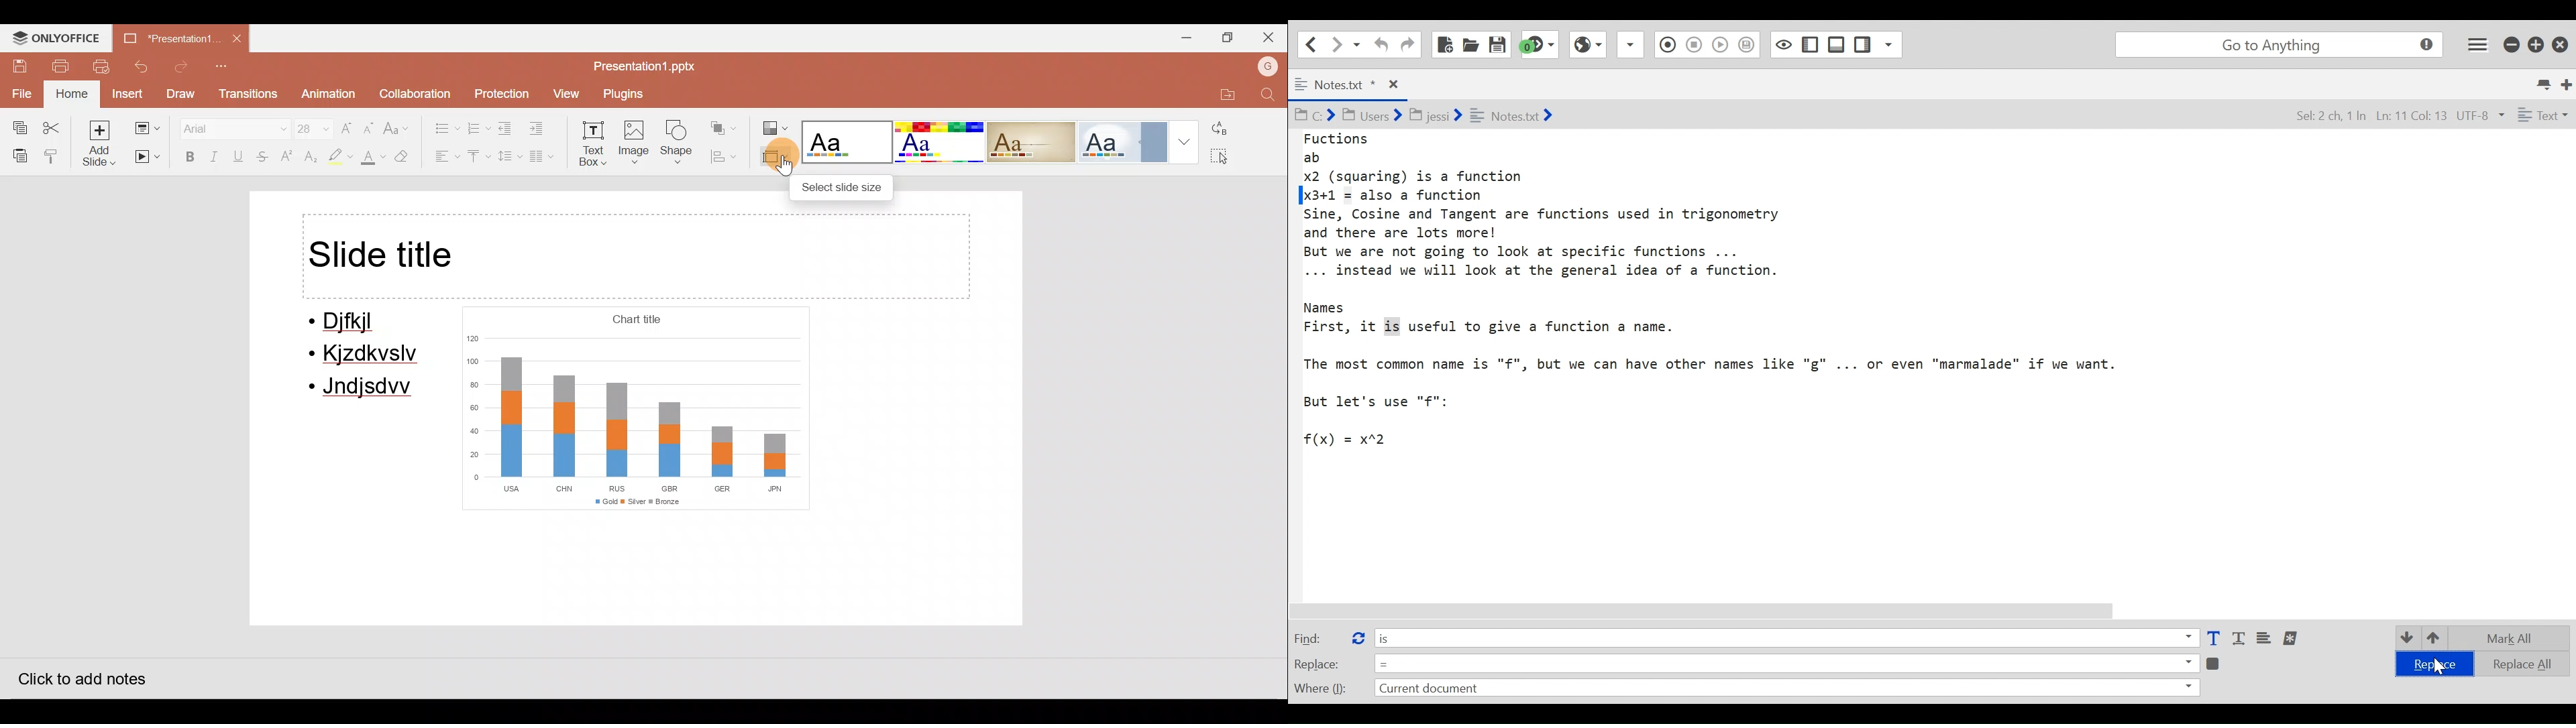 This screenshot has height=728, width=2576. I want to click on File, so click(20, 92).